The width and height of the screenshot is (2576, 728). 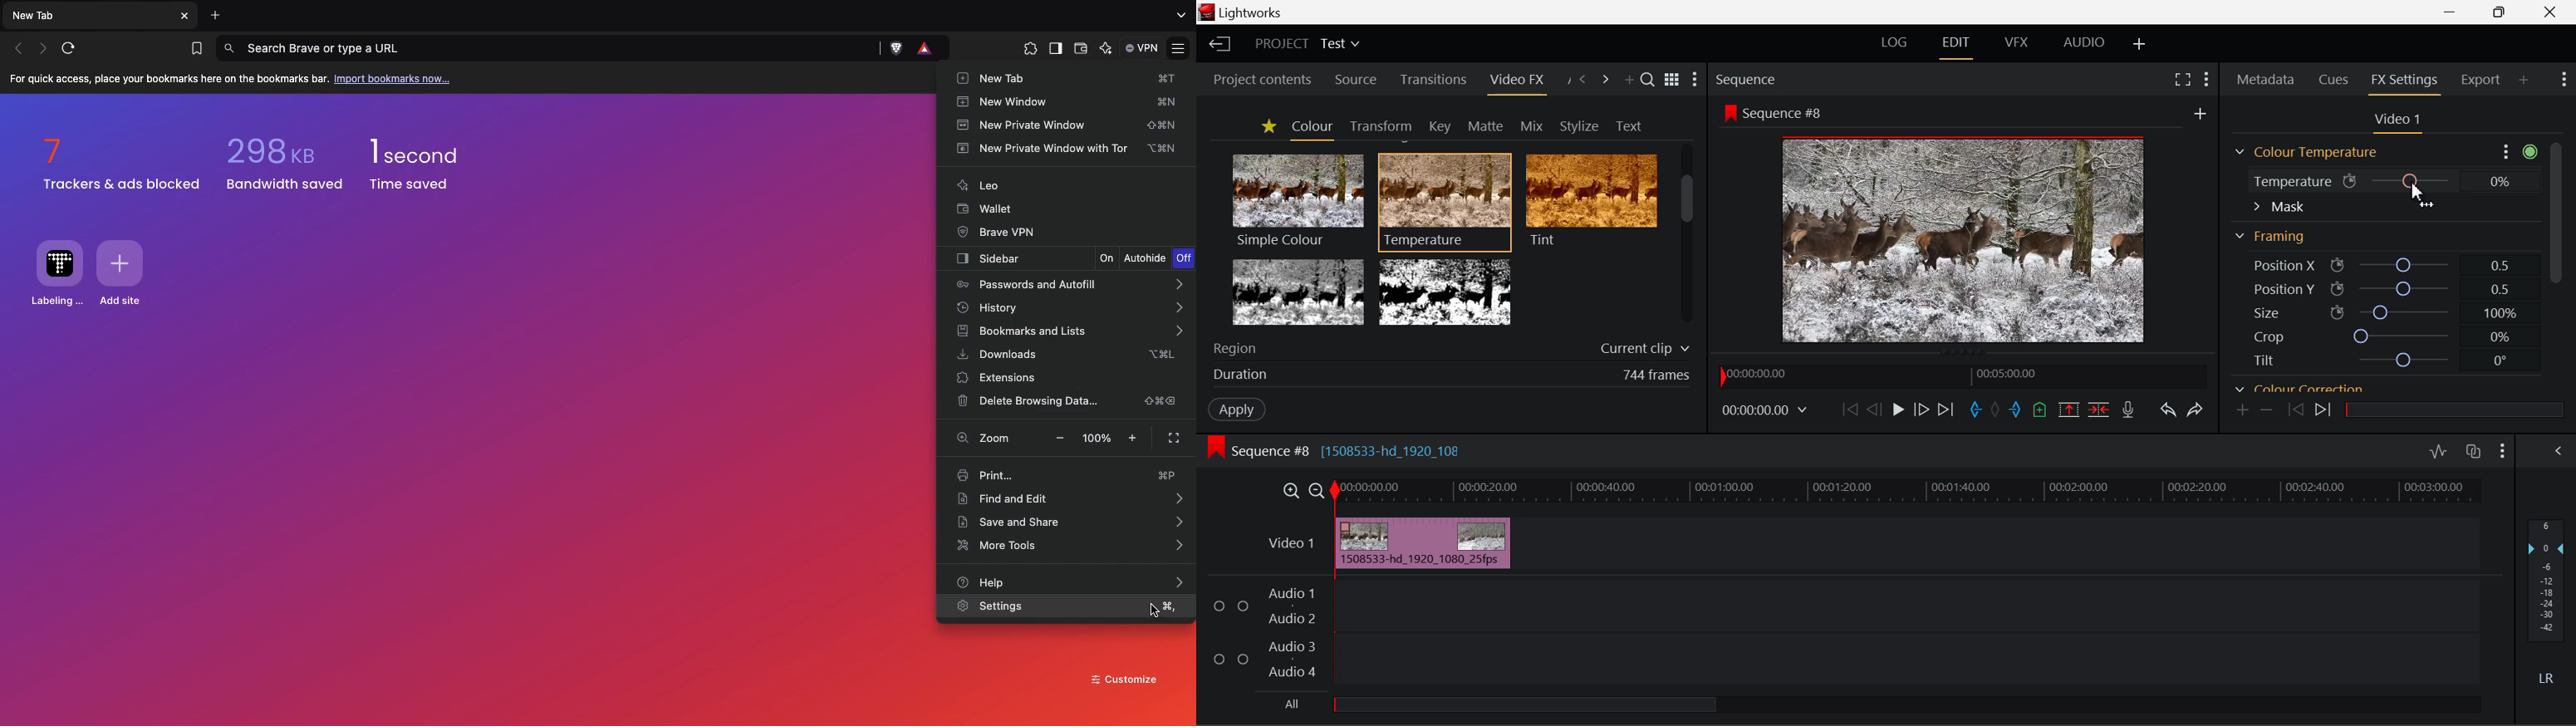 I want to click on Crop, so click(x=2269, y=336).